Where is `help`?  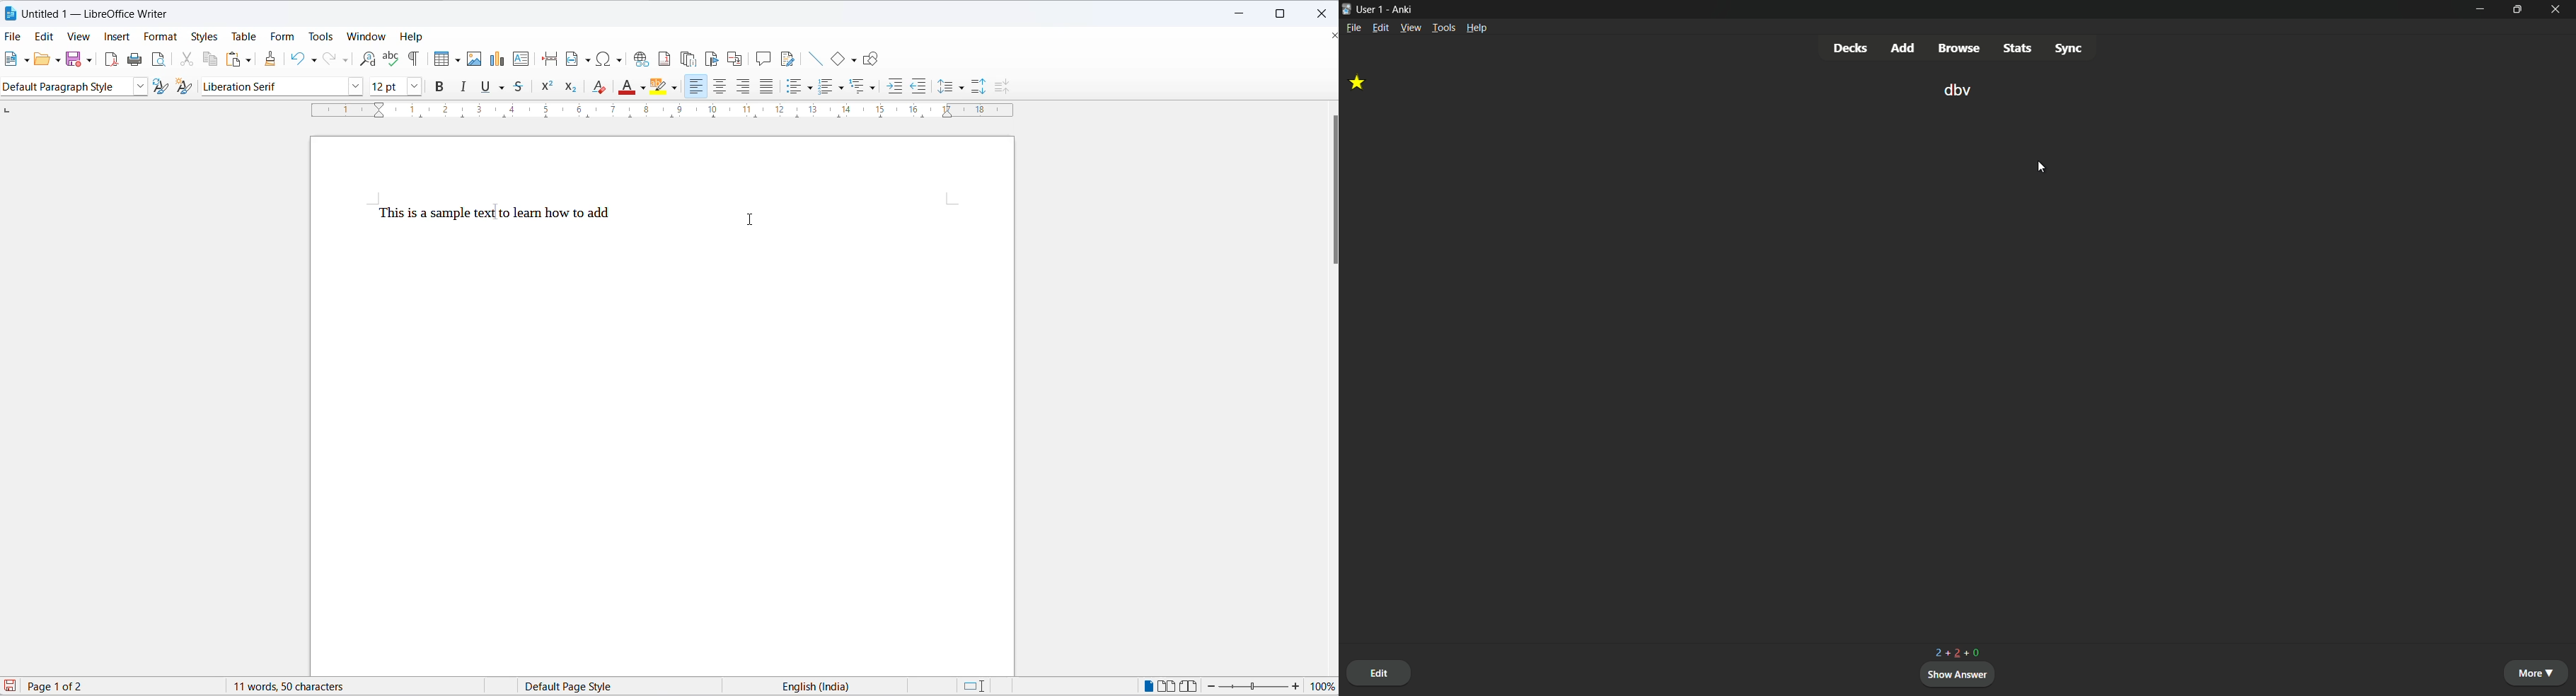
help is located at coordinates (1477, 27).